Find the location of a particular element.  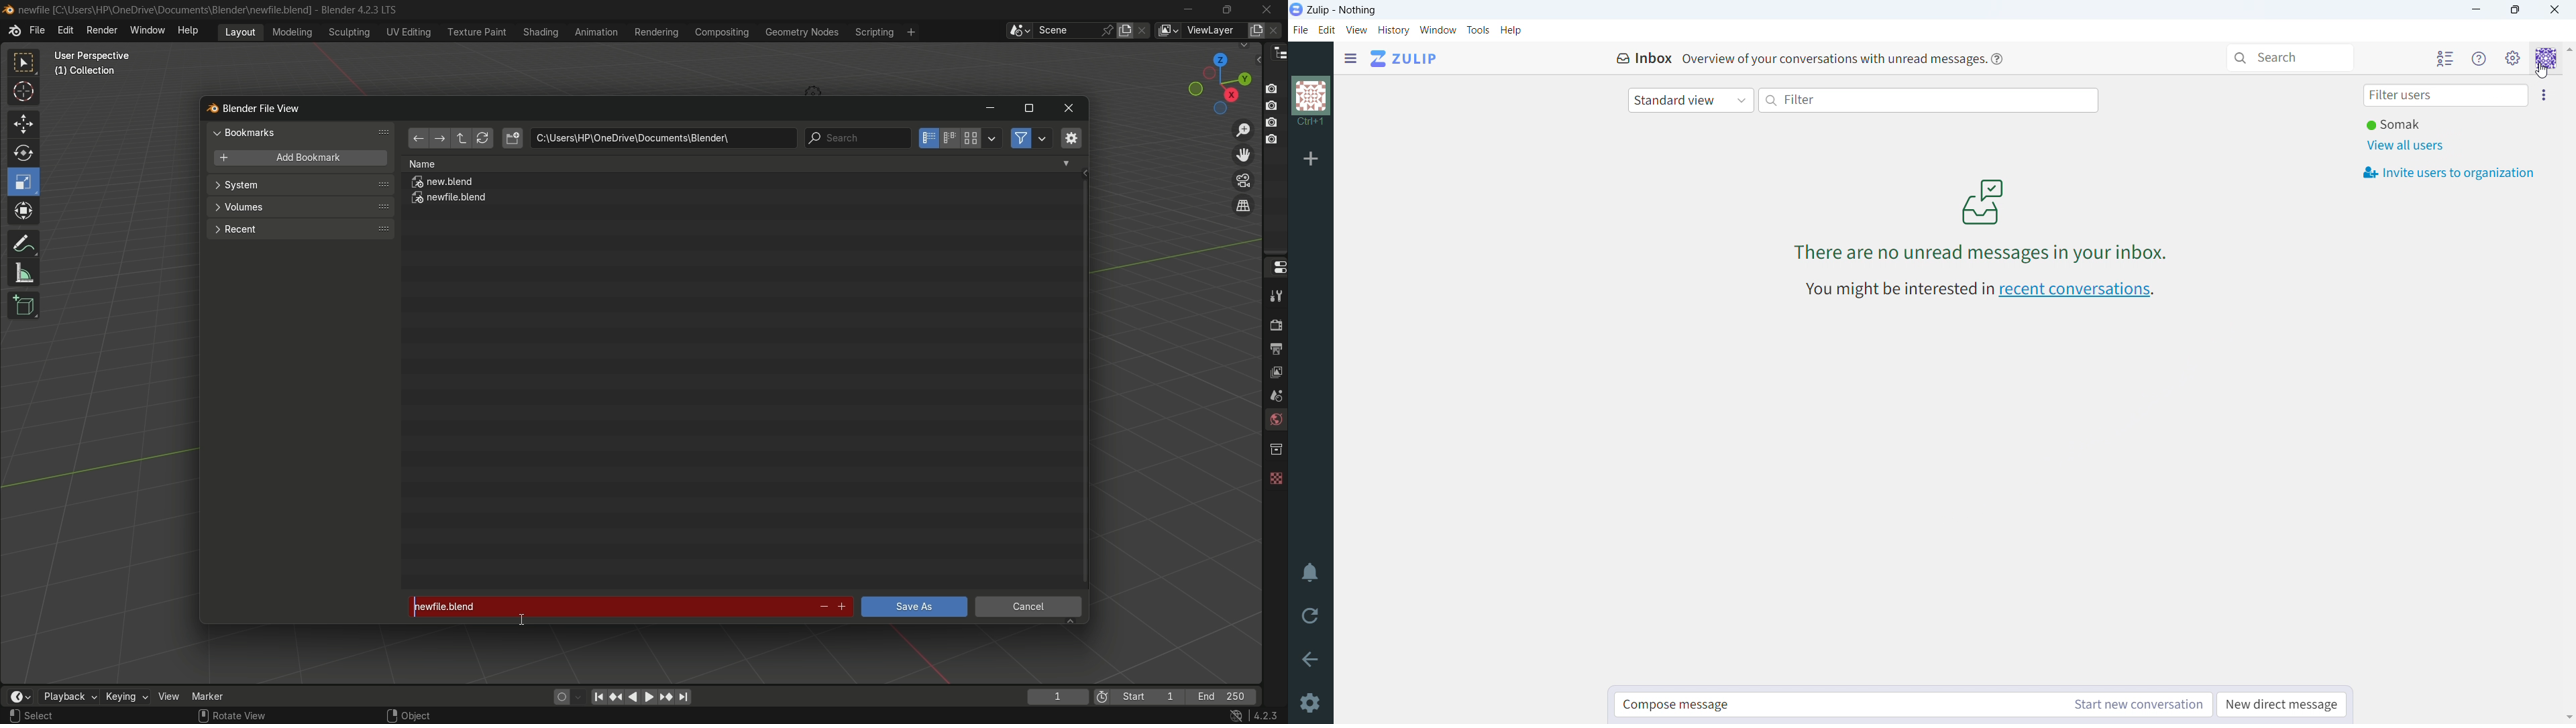

pin scene to workplace is located at coordinates (1109, 30).